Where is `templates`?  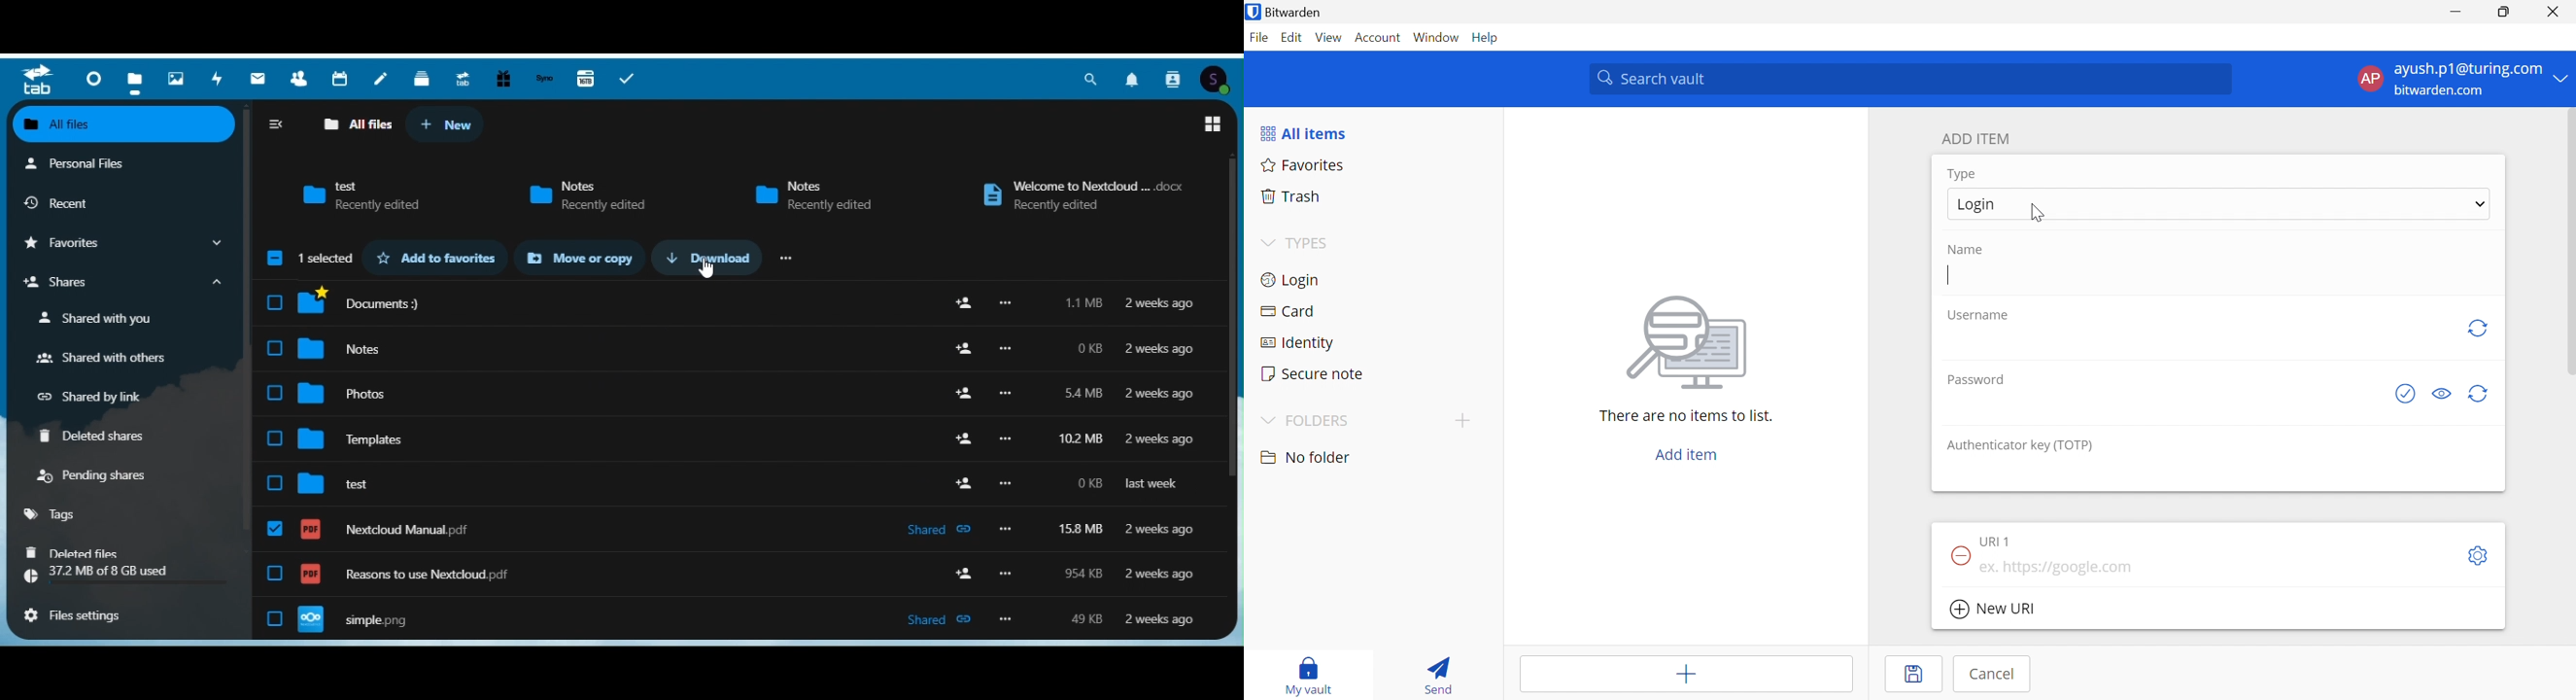
templates is located at coordinates (739, 443).